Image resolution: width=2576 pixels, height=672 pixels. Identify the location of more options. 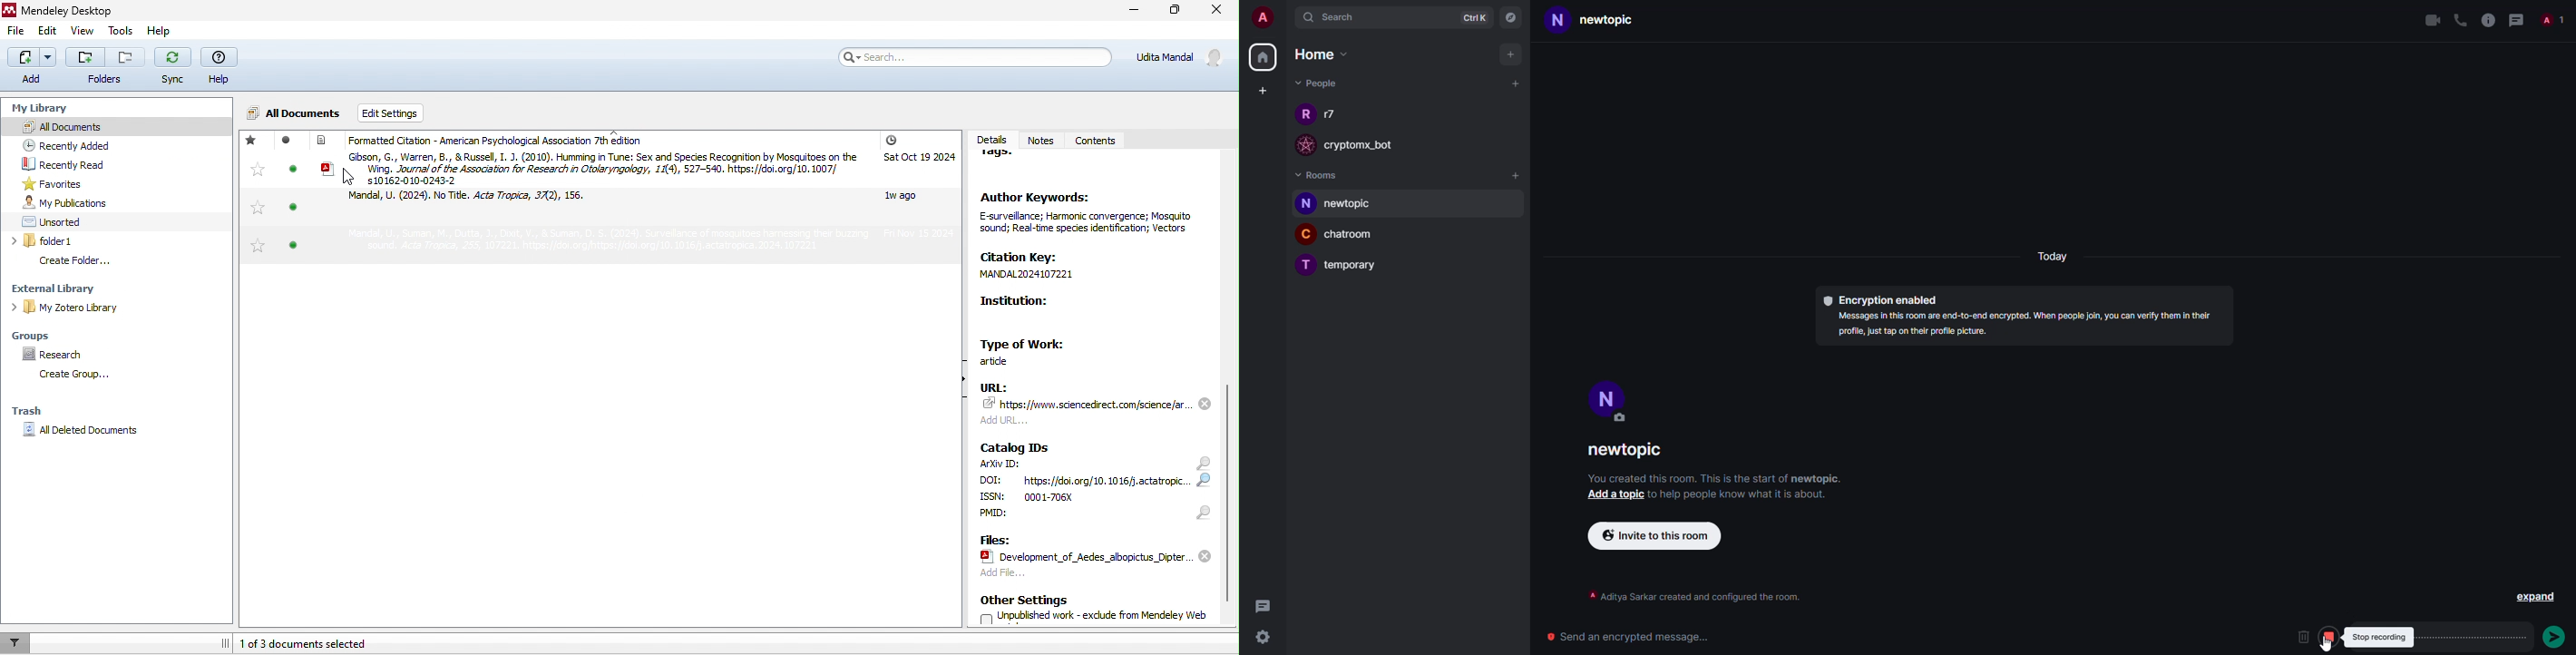
(2506, 637).